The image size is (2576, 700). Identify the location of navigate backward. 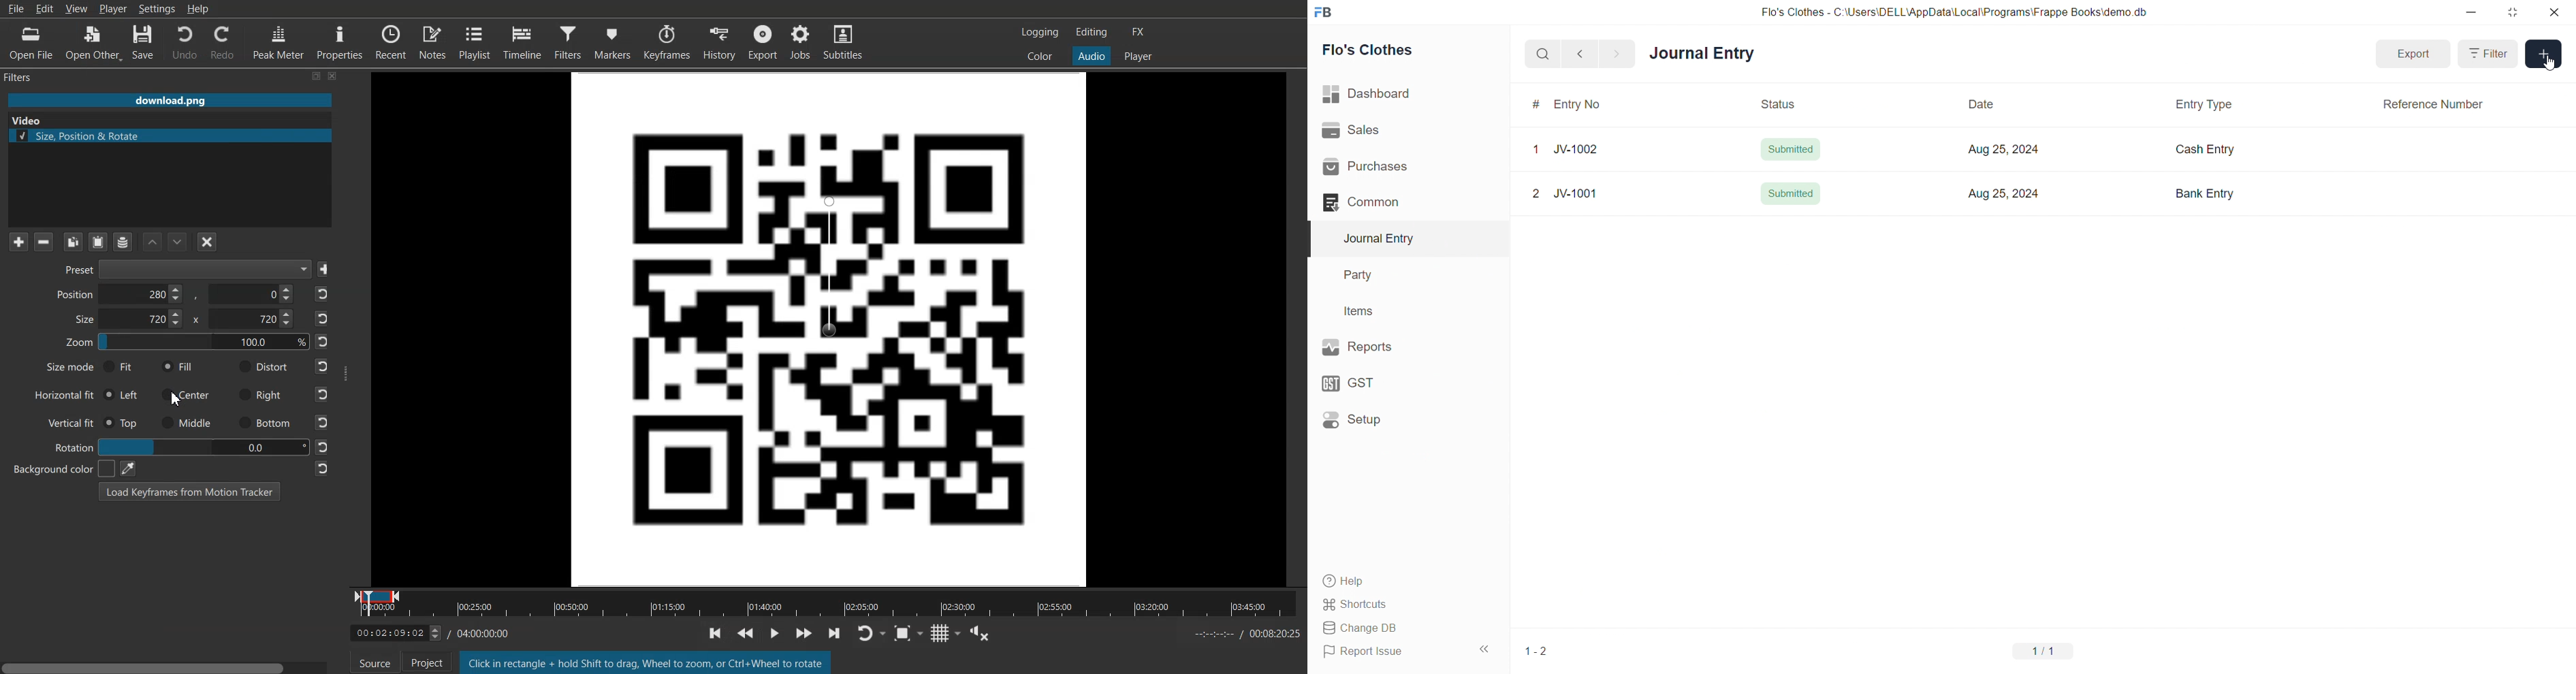
(1586, 52).